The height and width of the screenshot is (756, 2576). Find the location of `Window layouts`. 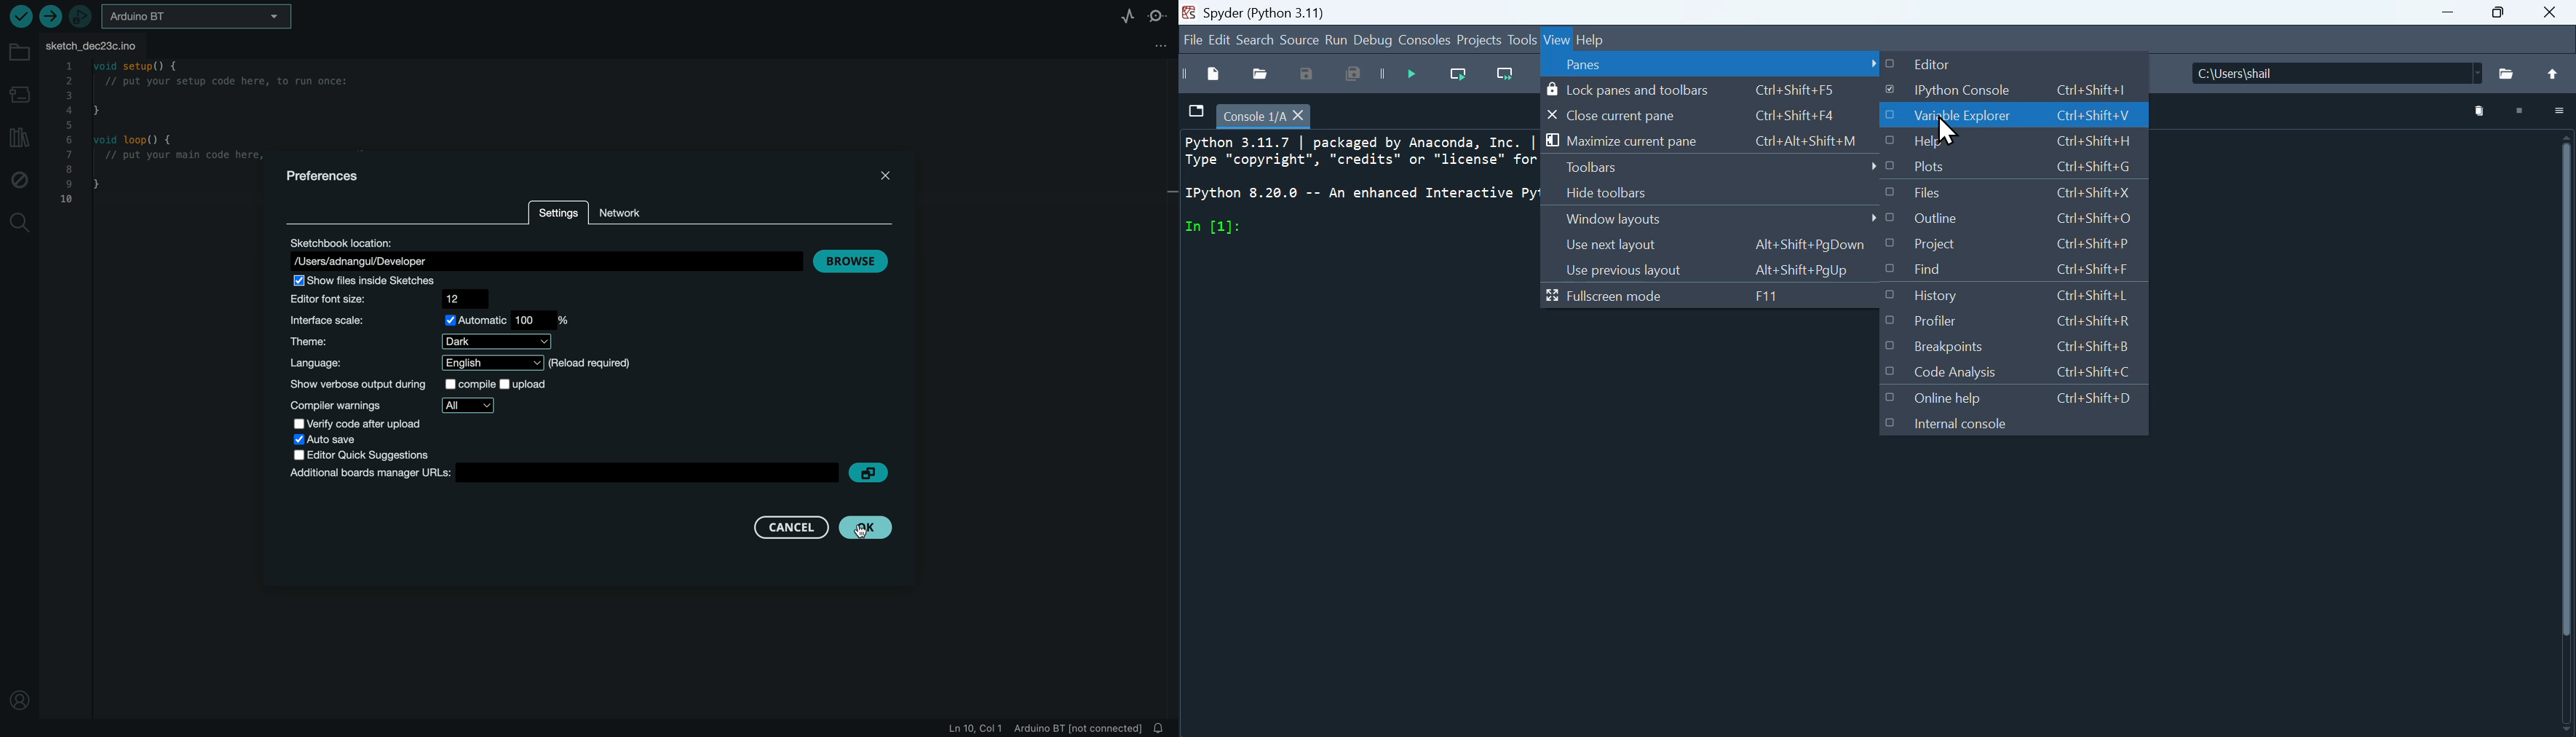

Window layouts is located at coordinates (1613, 218).